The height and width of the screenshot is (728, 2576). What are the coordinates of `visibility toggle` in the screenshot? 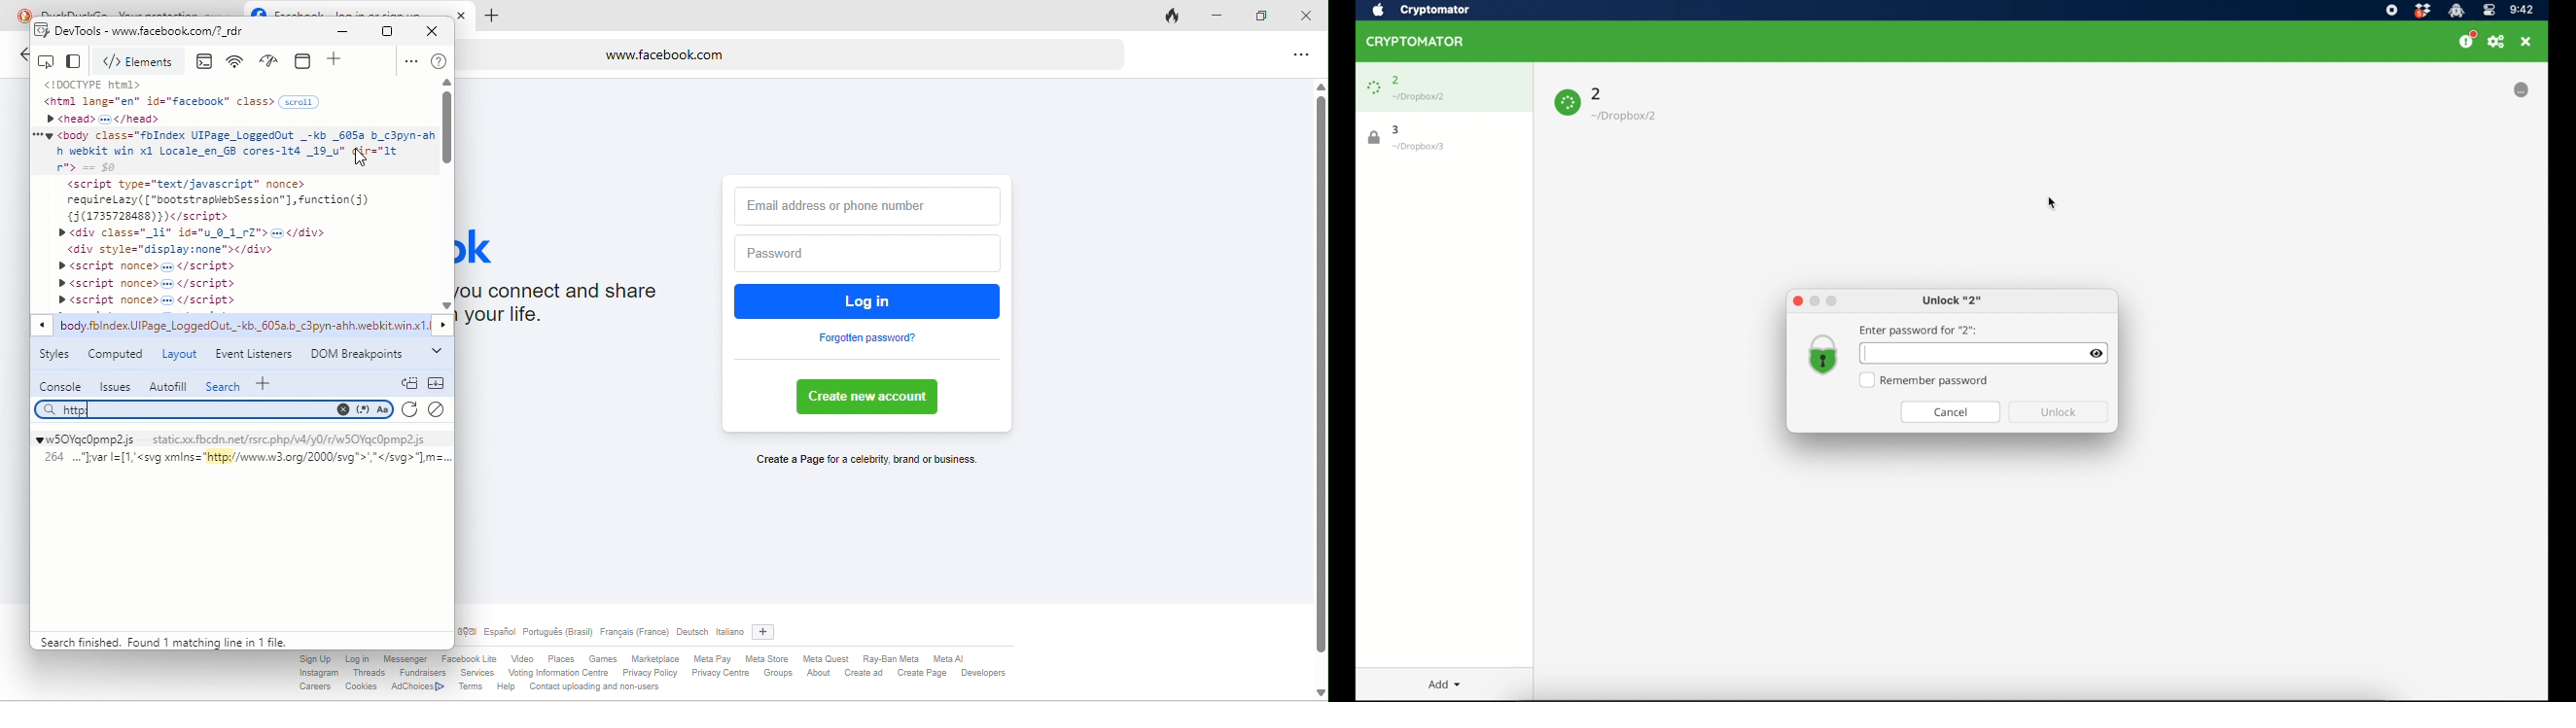 It's located at (2097, 354).